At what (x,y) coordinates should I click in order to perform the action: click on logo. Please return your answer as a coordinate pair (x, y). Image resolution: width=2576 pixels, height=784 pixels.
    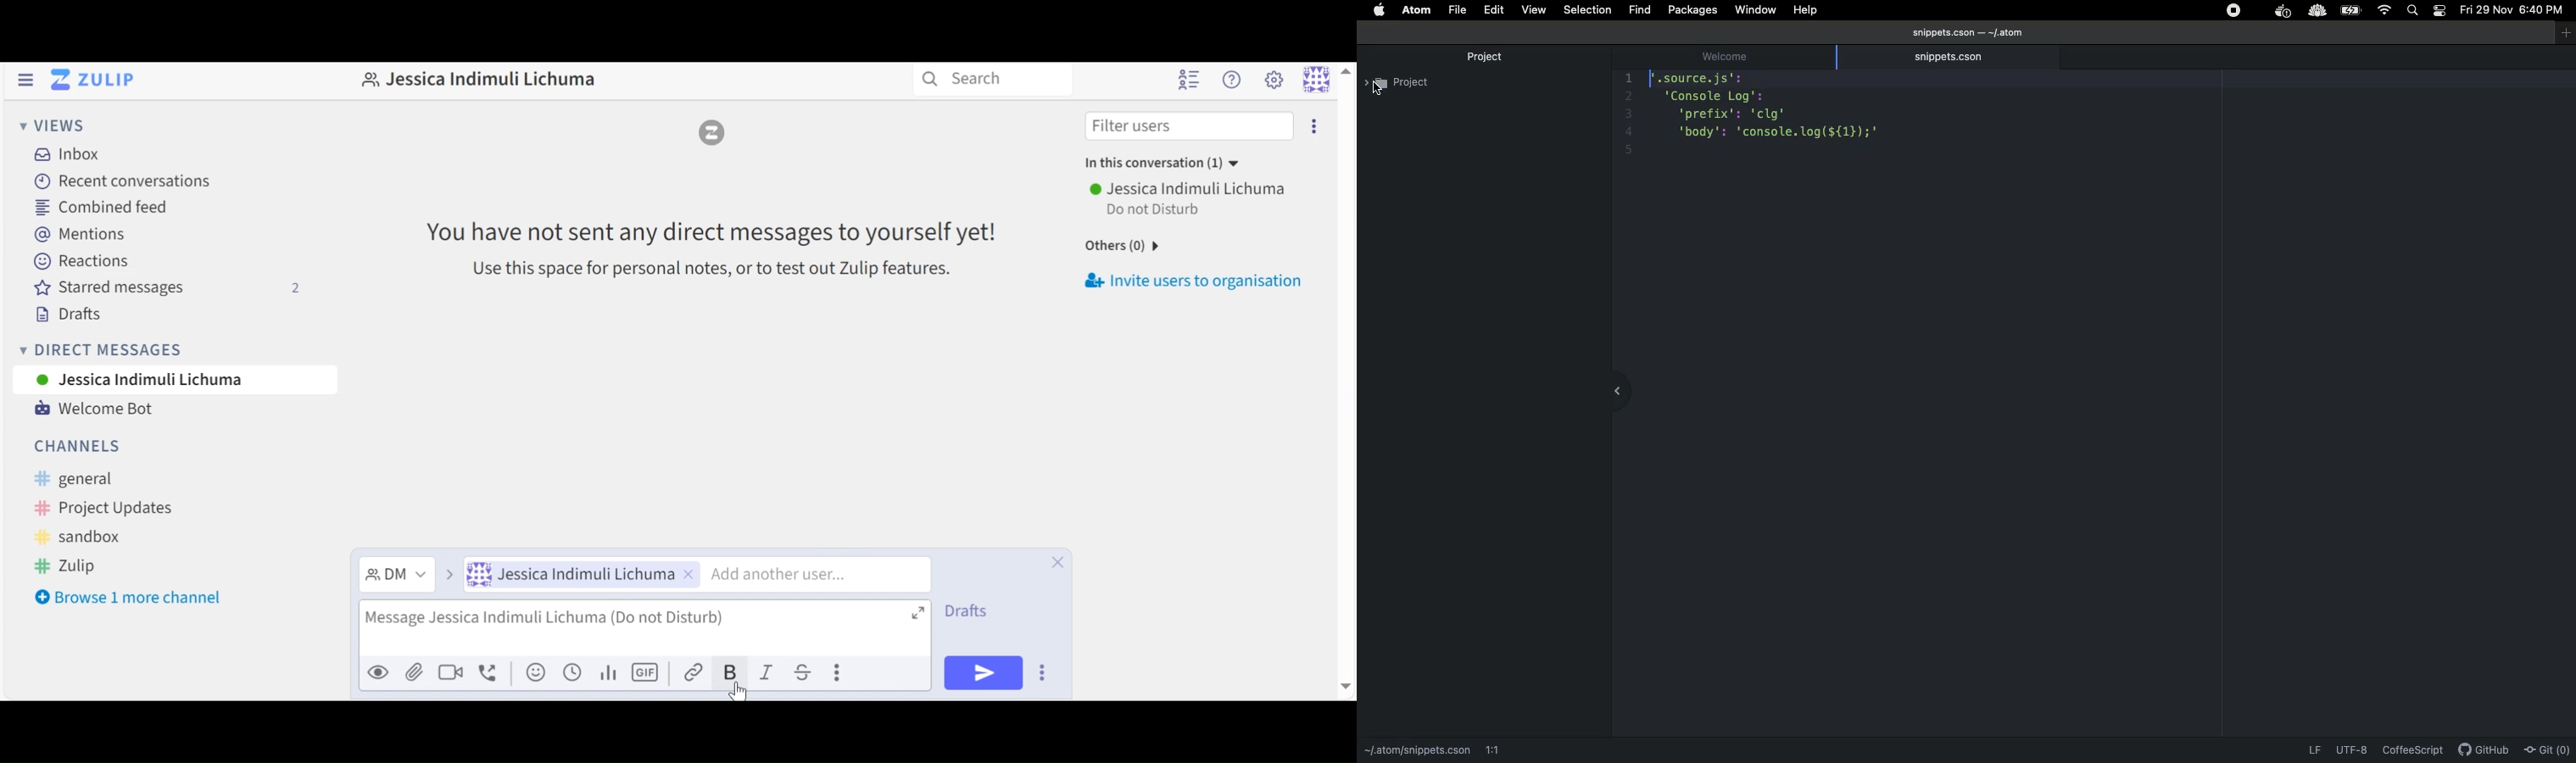
    Looking at the image, I should click on (714, 132).